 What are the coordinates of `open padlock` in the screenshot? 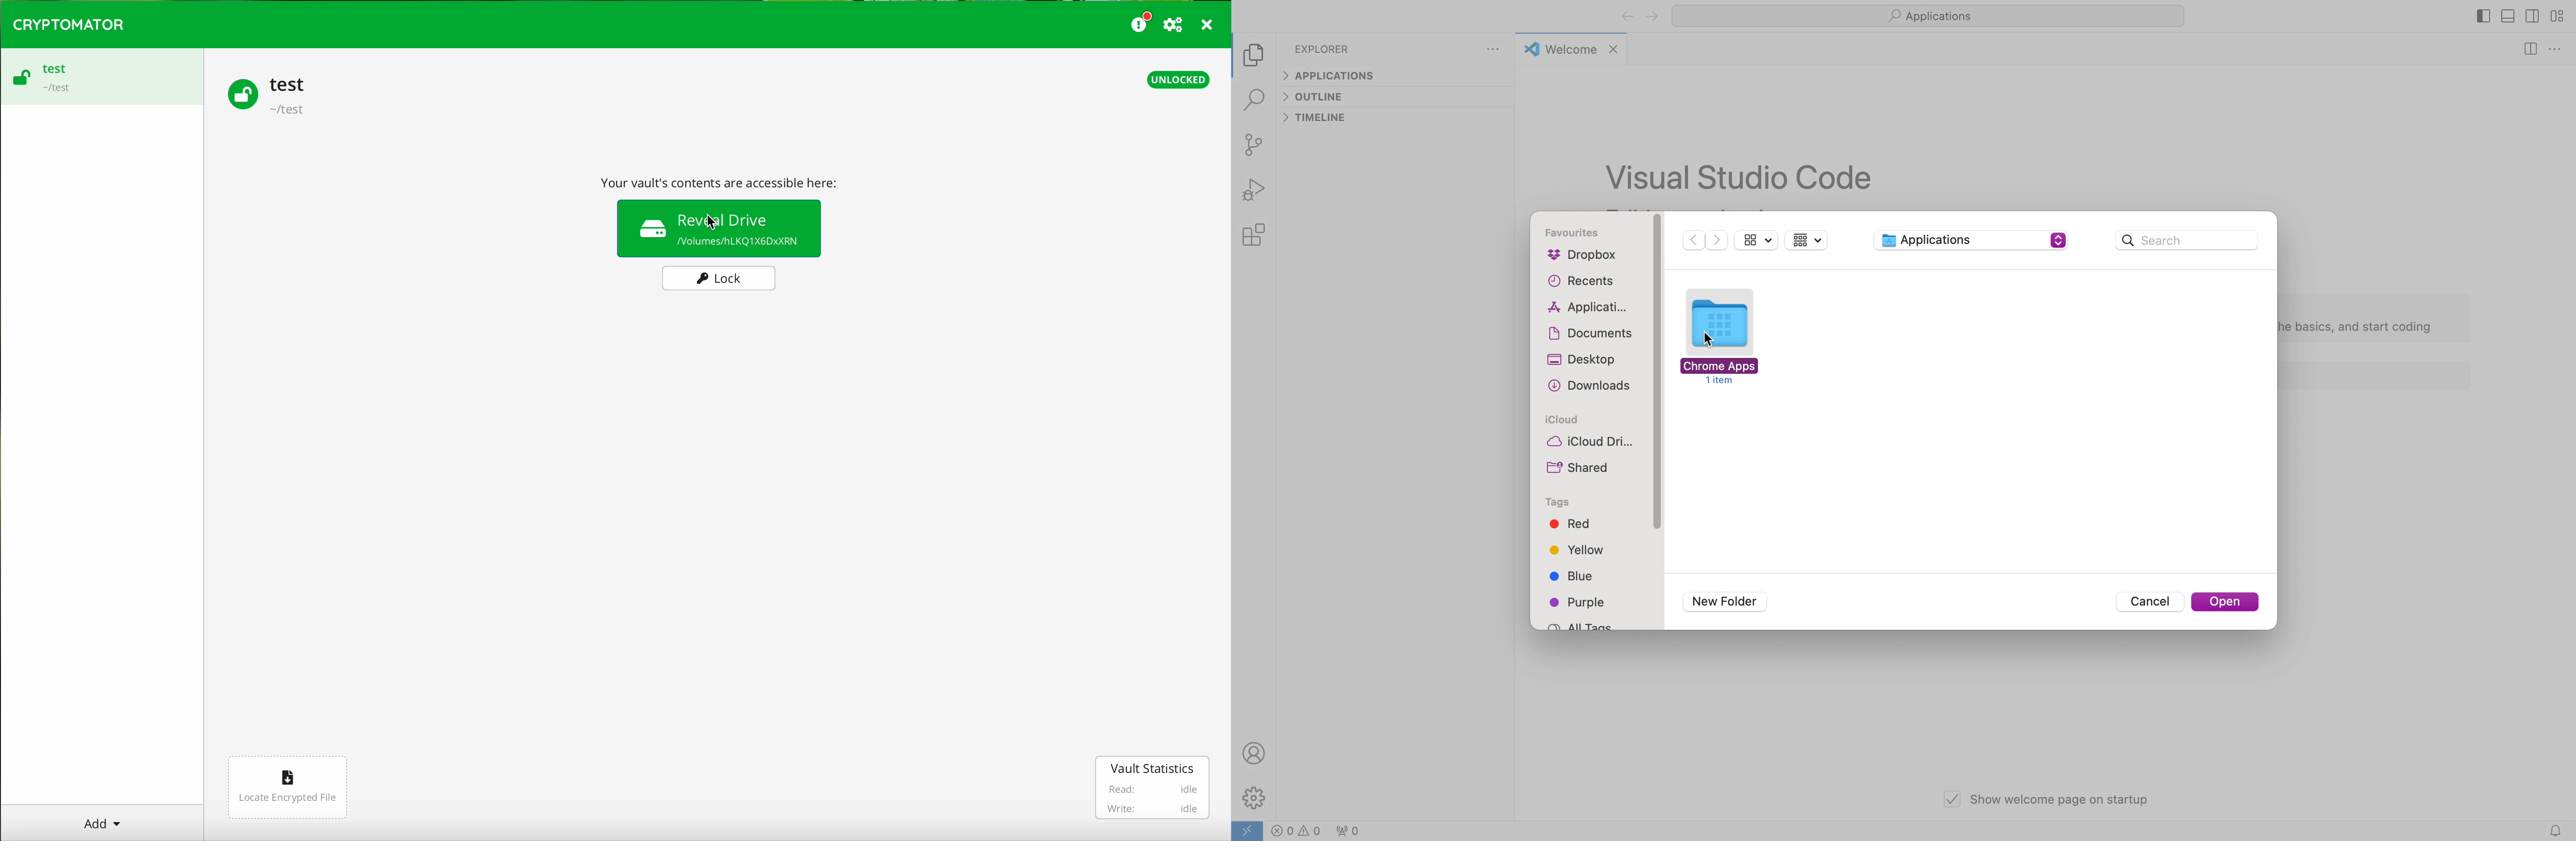 It's located at (20, 79).